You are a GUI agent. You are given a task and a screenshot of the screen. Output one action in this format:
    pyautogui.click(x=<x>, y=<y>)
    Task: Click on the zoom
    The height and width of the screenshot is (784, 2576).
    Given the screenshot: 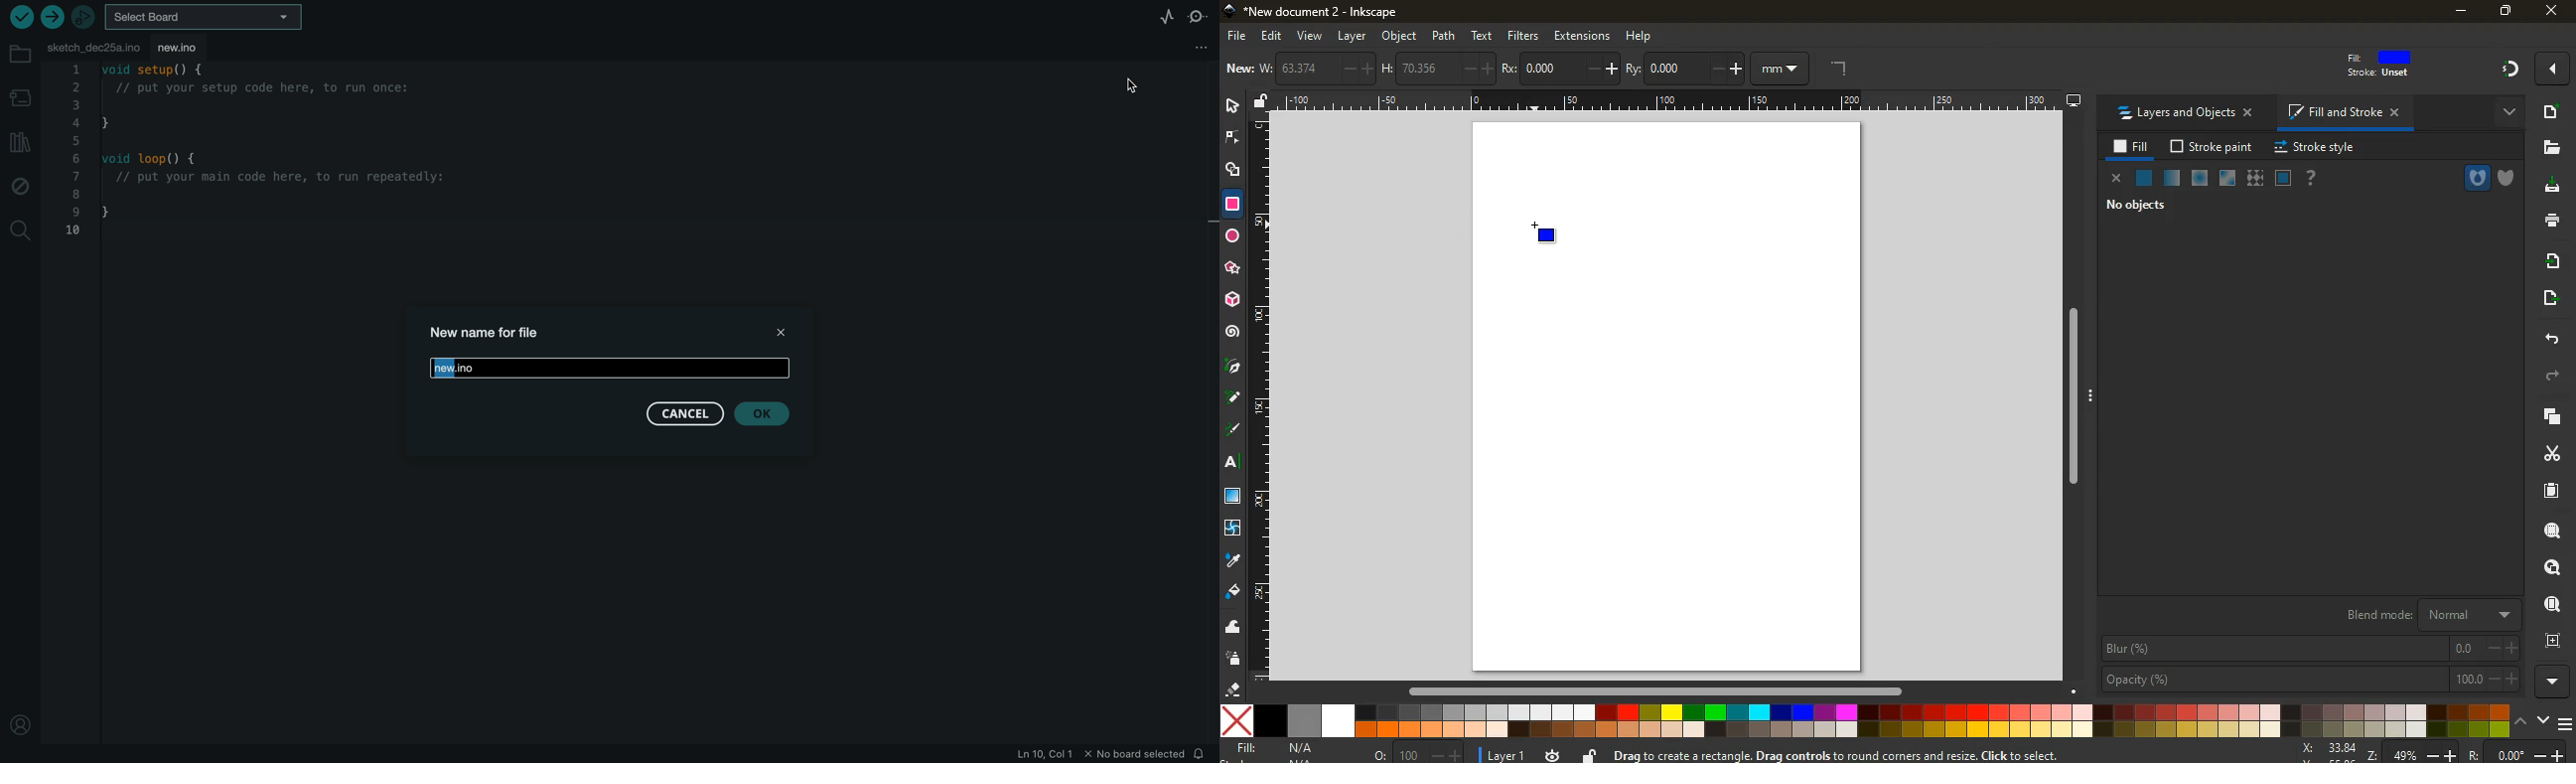 What is the action you would take?
    pyautogui.click(x=2431, y=751)
    